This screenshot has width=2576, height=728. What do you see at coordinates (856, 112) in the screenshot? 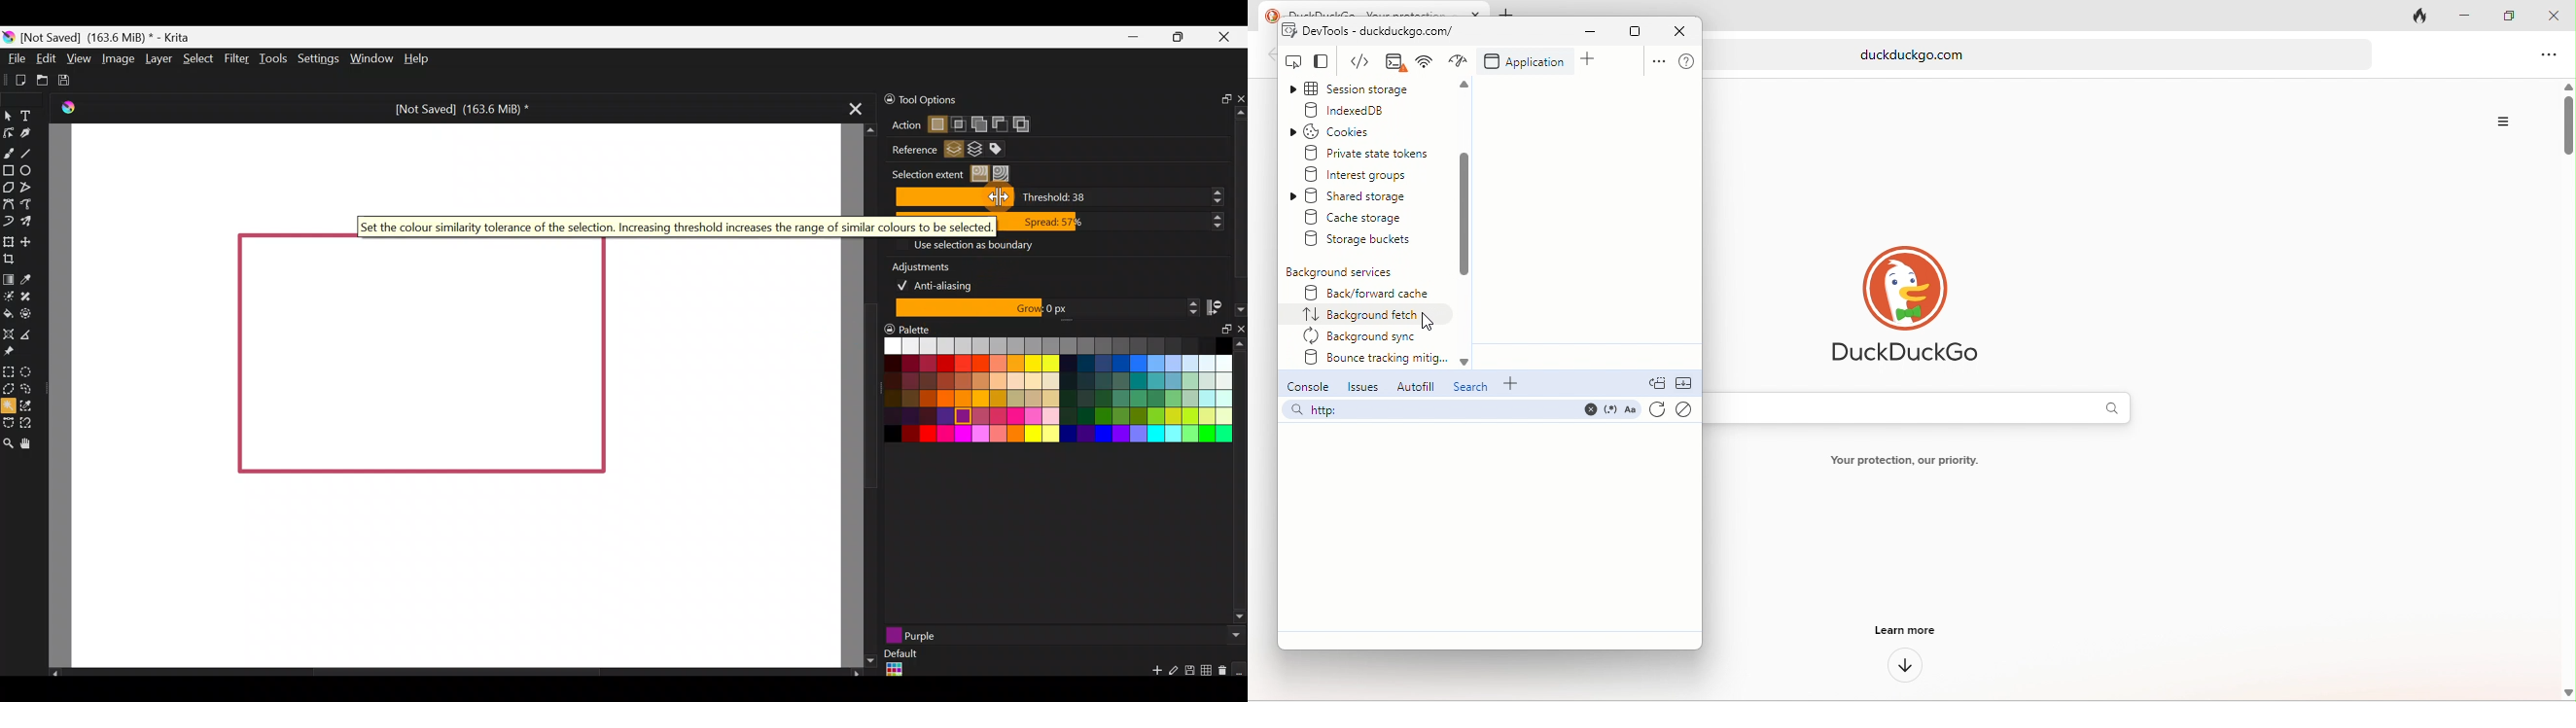
I see `Close tab` at bounding box center [856, 112].